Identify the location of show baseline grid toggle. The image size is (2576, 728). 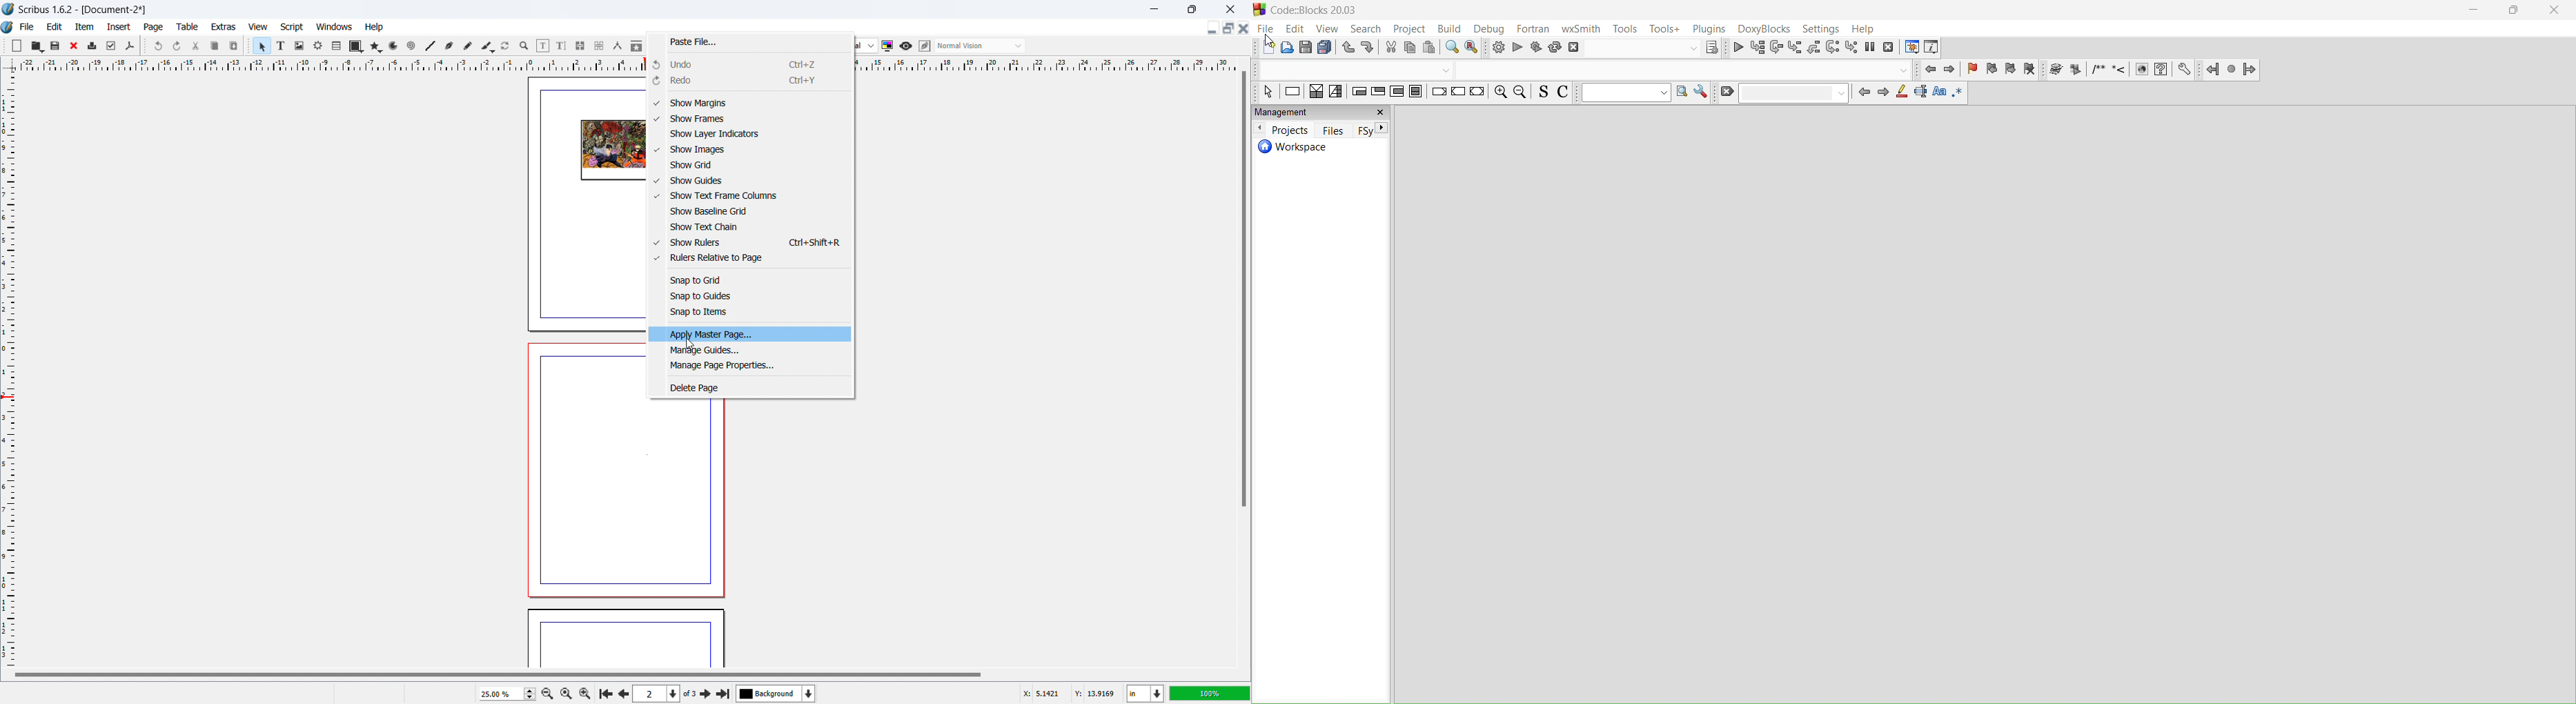
(751, 211).